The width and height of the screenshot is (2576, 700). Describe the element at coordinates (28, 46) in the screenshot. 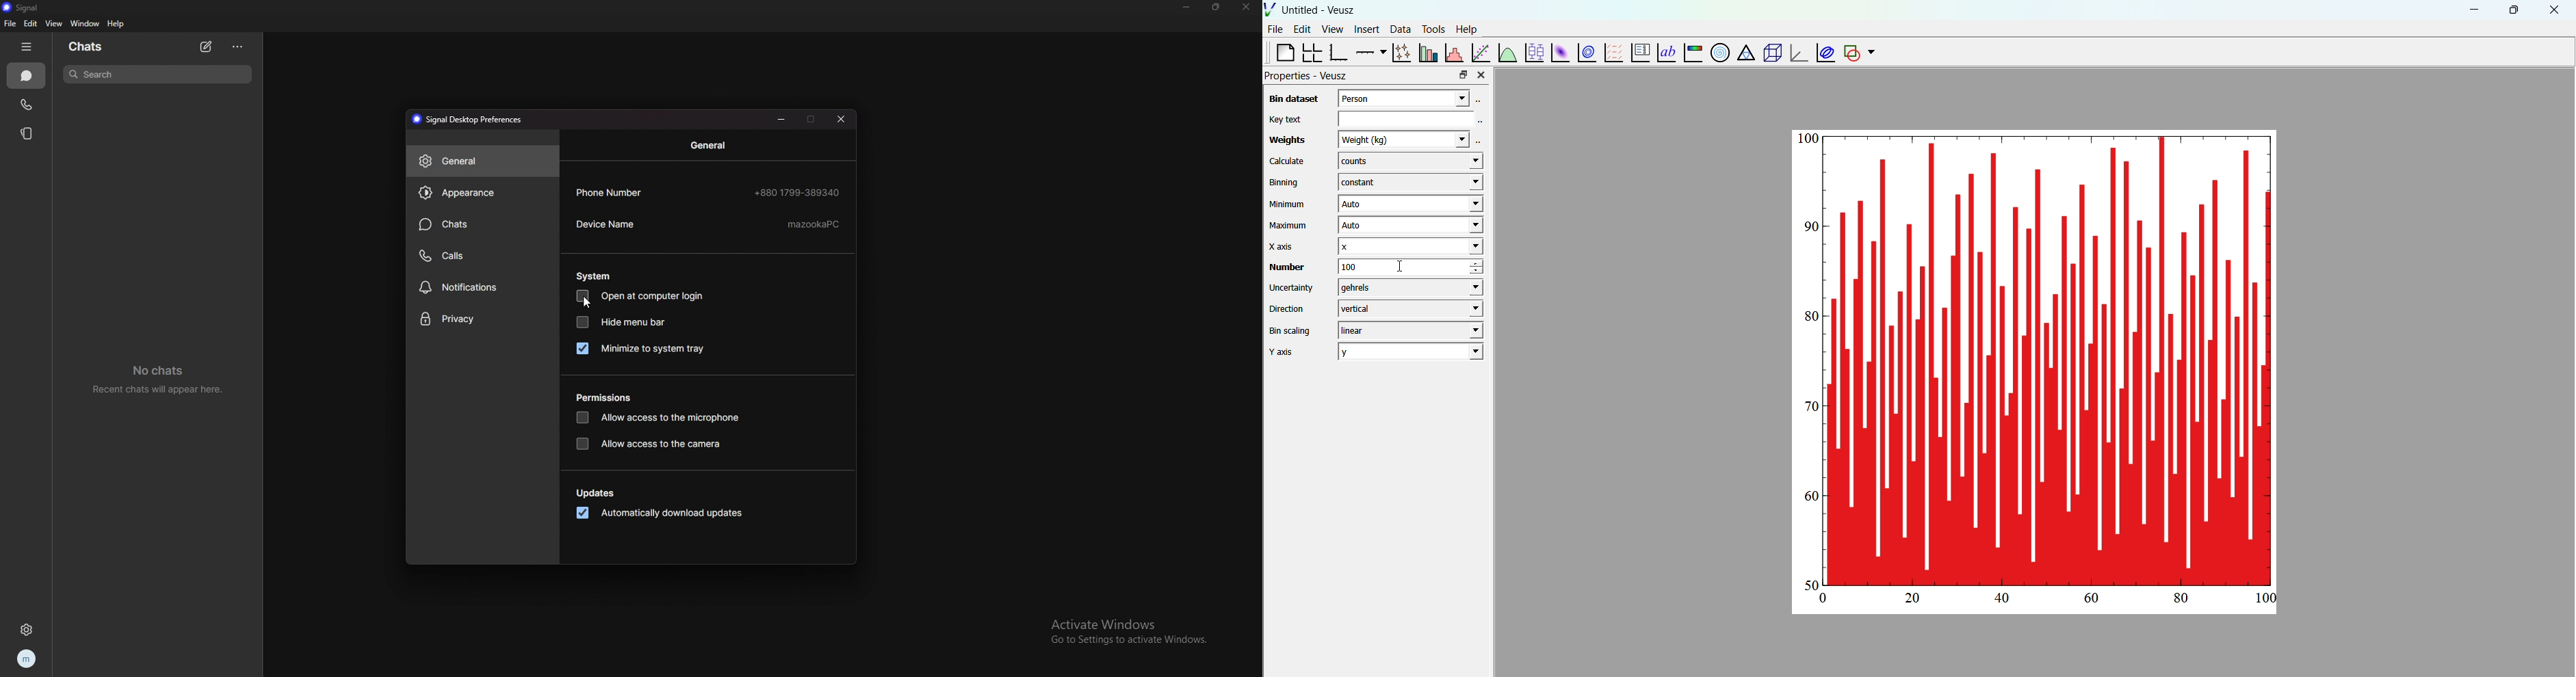

I see `hide tab` at that location.